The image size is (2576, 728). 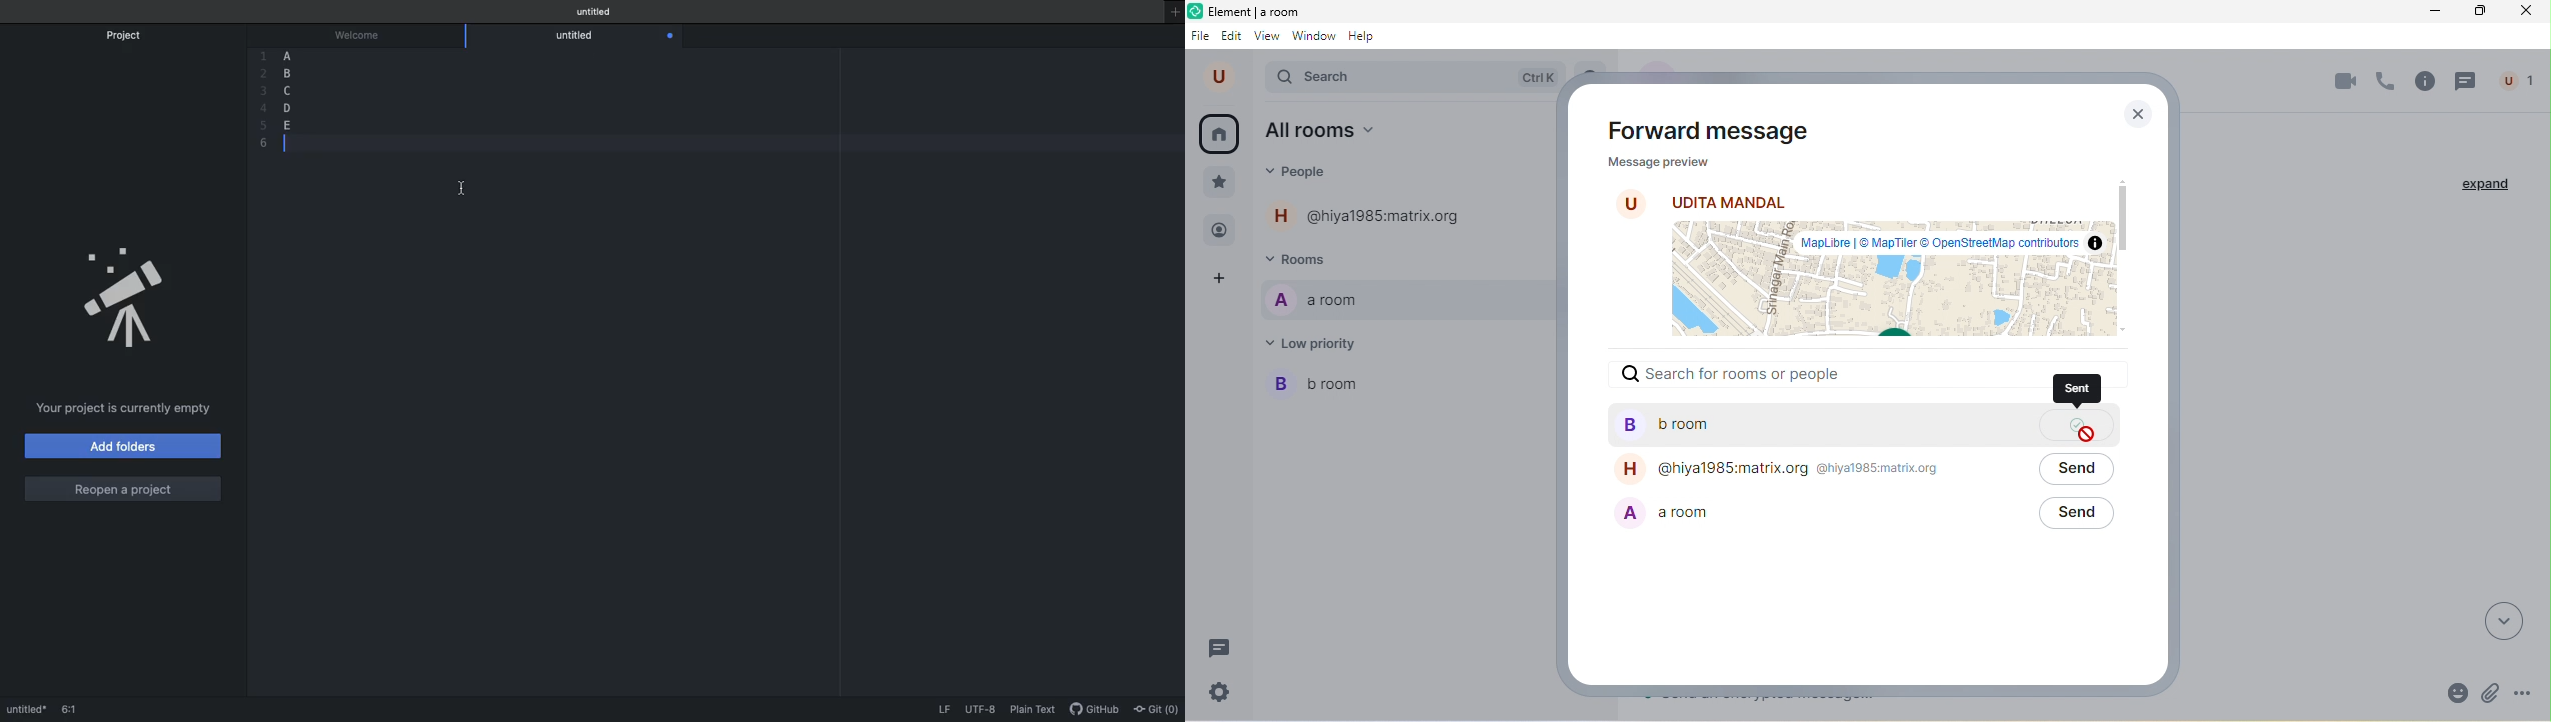 I want to click on untitled® 6:1, so click(x=49, y=710).